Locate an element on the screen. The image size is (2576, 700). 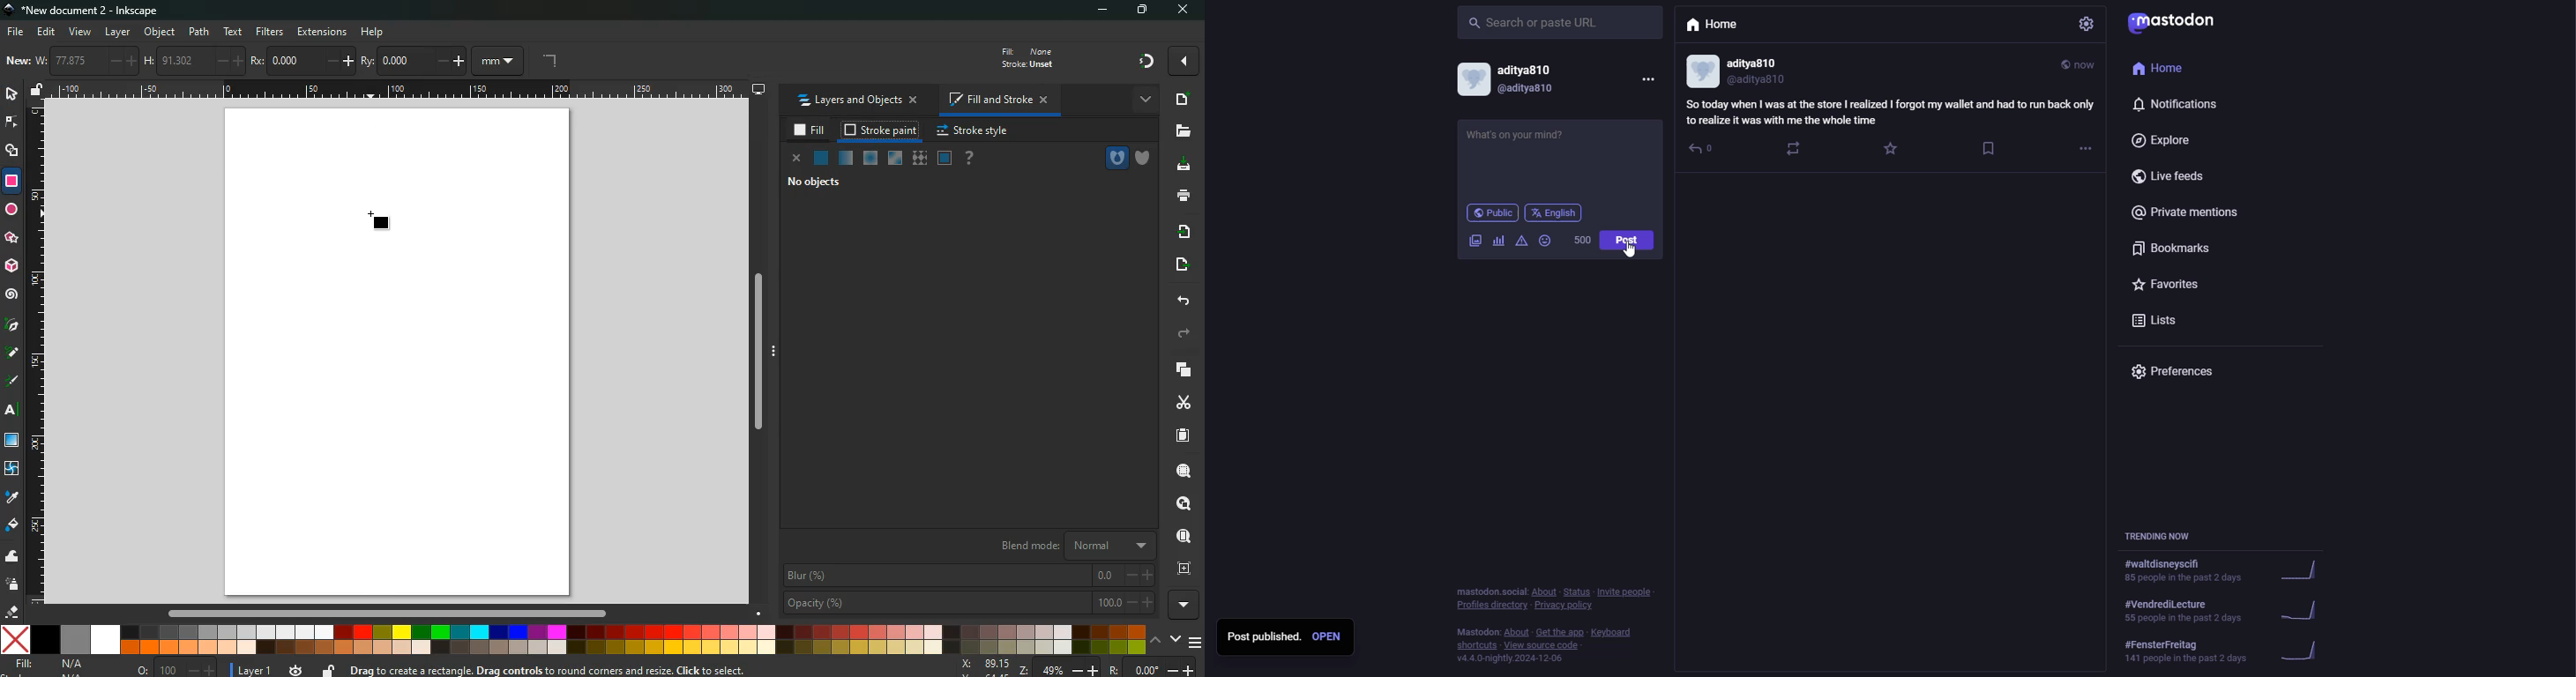
o is located at coordinates (172, 668).